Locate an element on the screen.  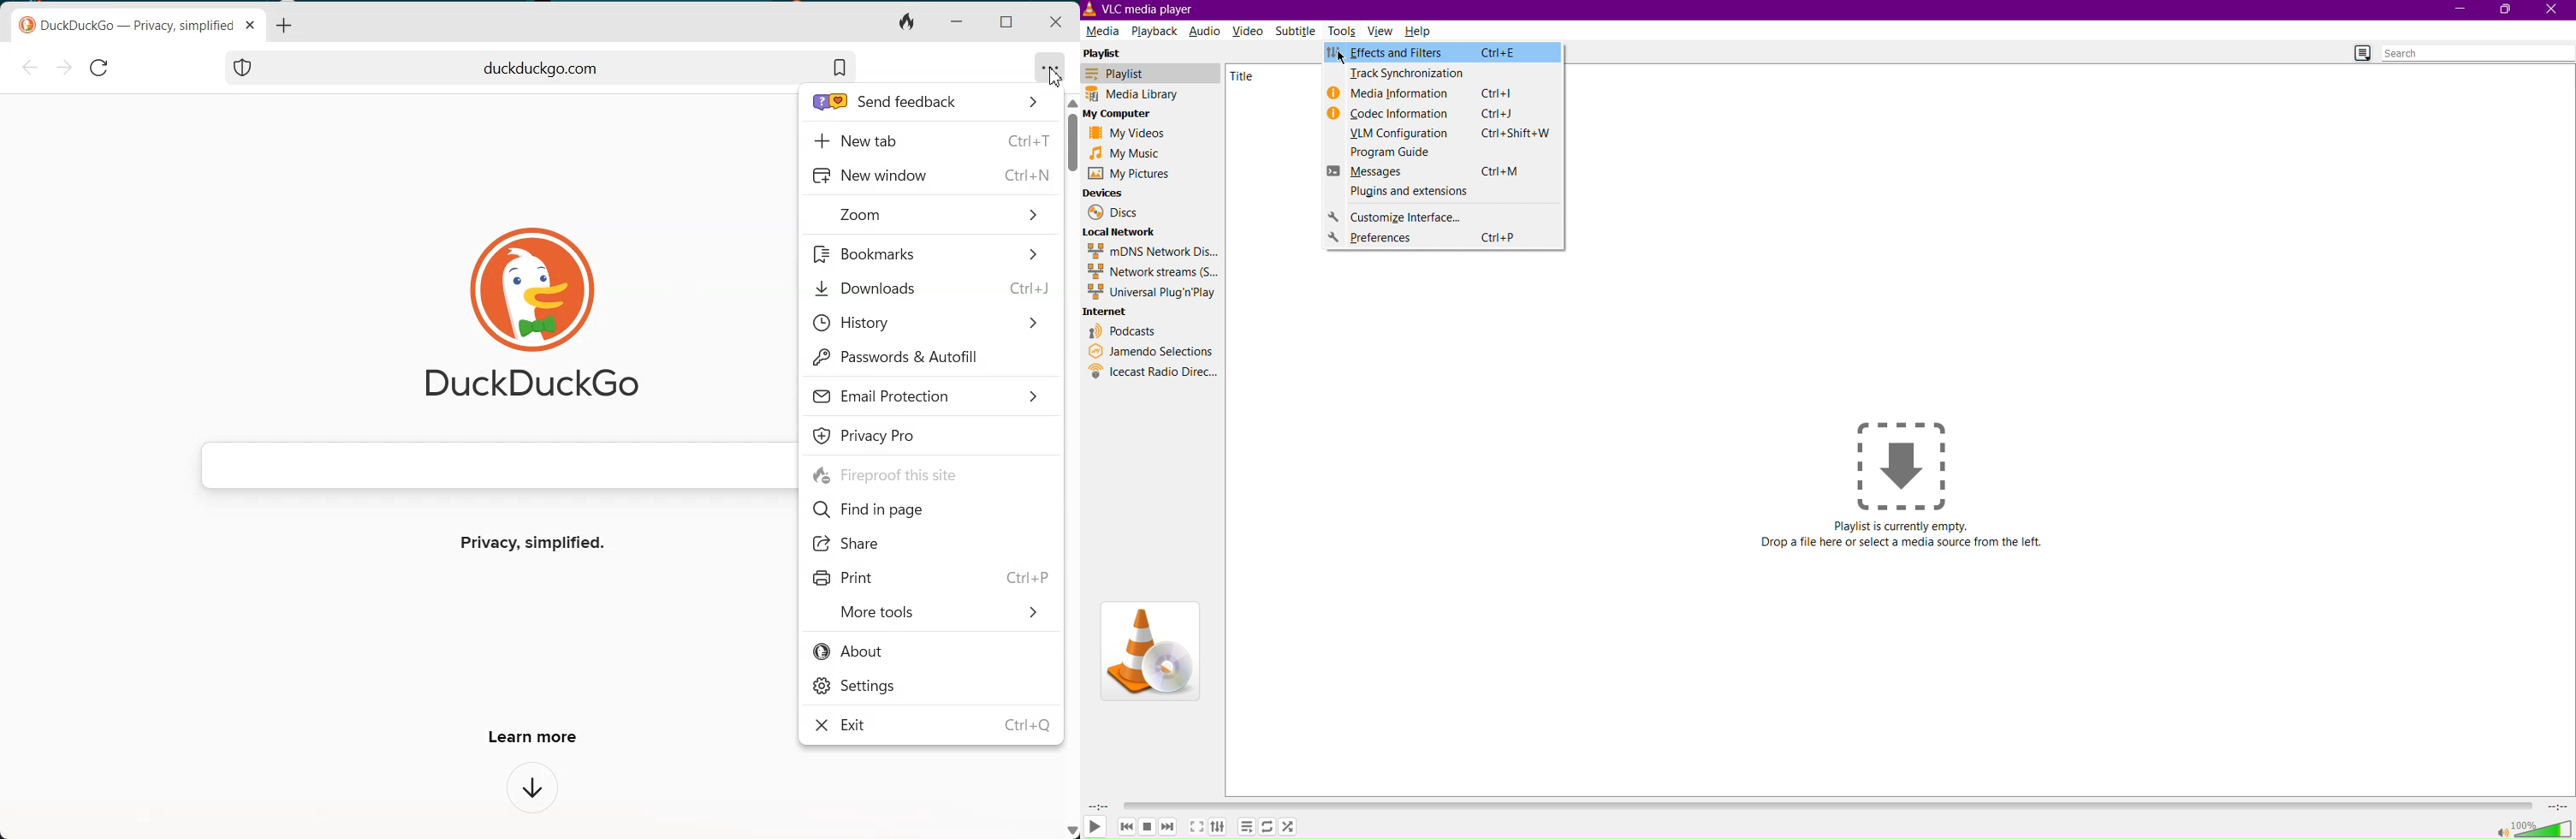
Backward is located at coordinates (1125, 825).